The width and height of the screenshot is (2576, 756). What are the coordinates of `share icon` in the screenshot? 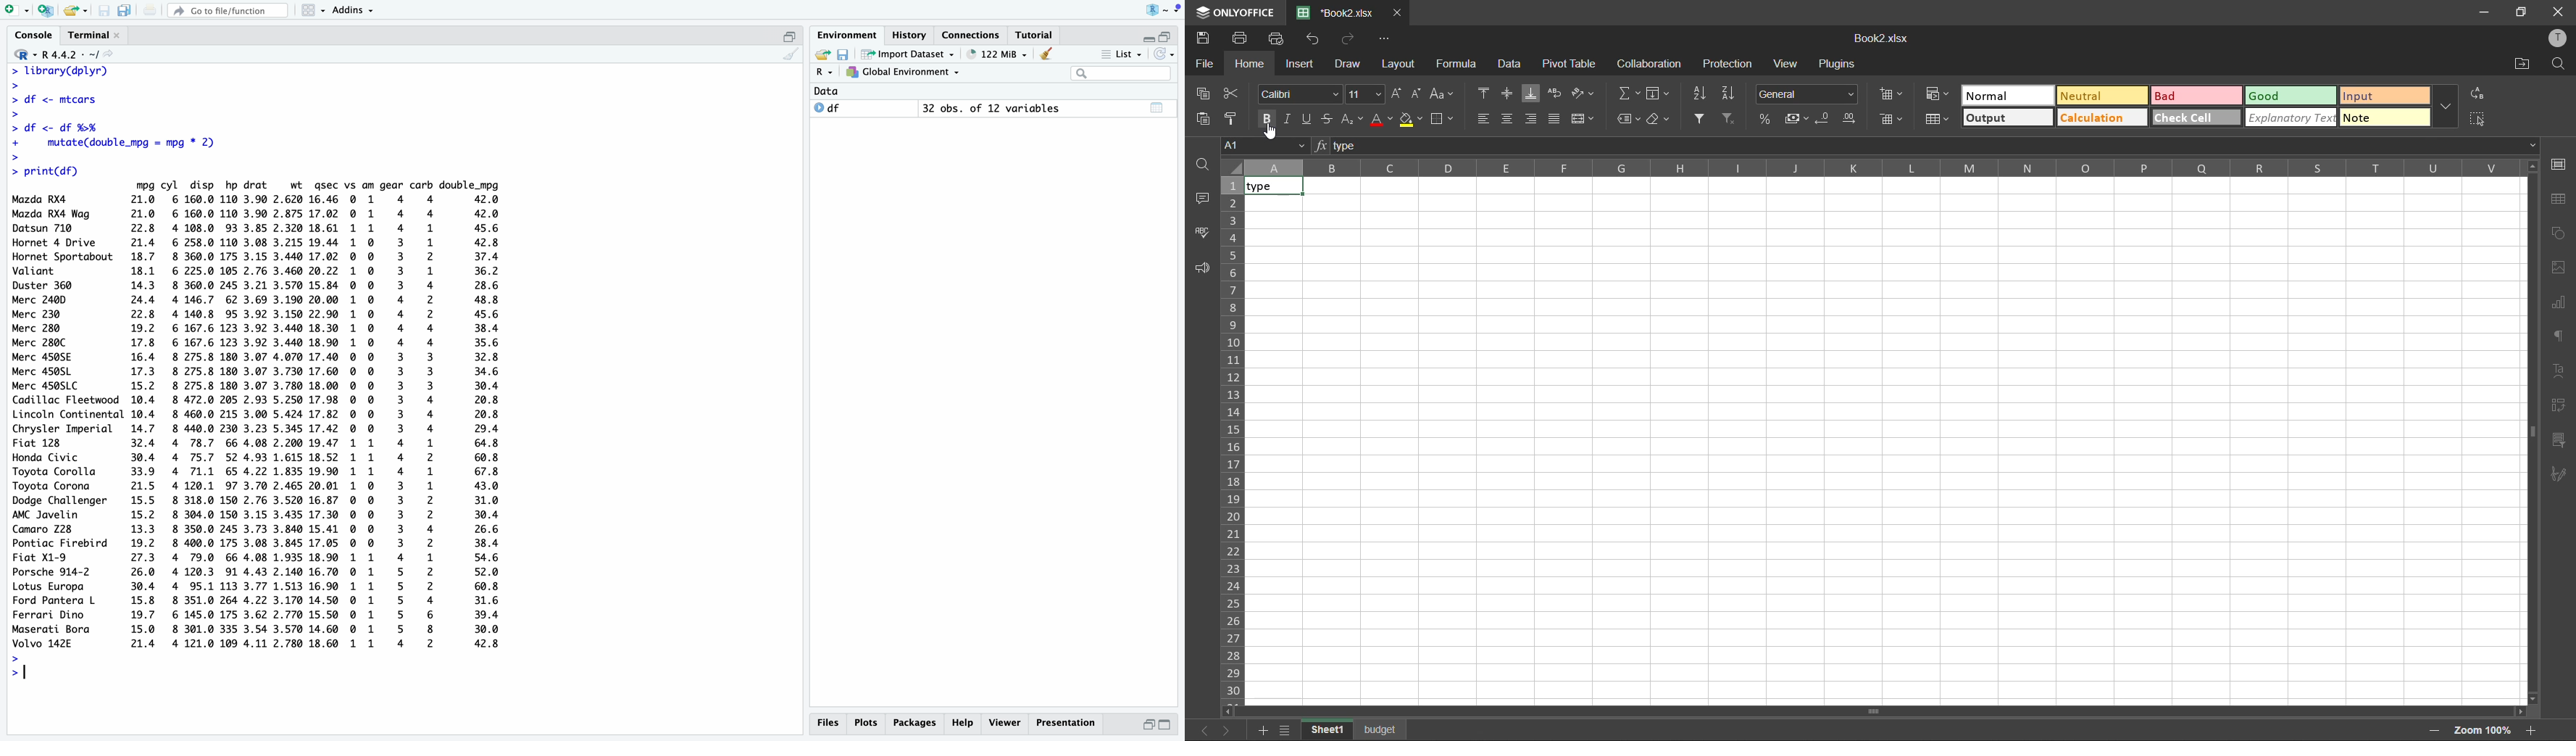 It's located at (108, 54).